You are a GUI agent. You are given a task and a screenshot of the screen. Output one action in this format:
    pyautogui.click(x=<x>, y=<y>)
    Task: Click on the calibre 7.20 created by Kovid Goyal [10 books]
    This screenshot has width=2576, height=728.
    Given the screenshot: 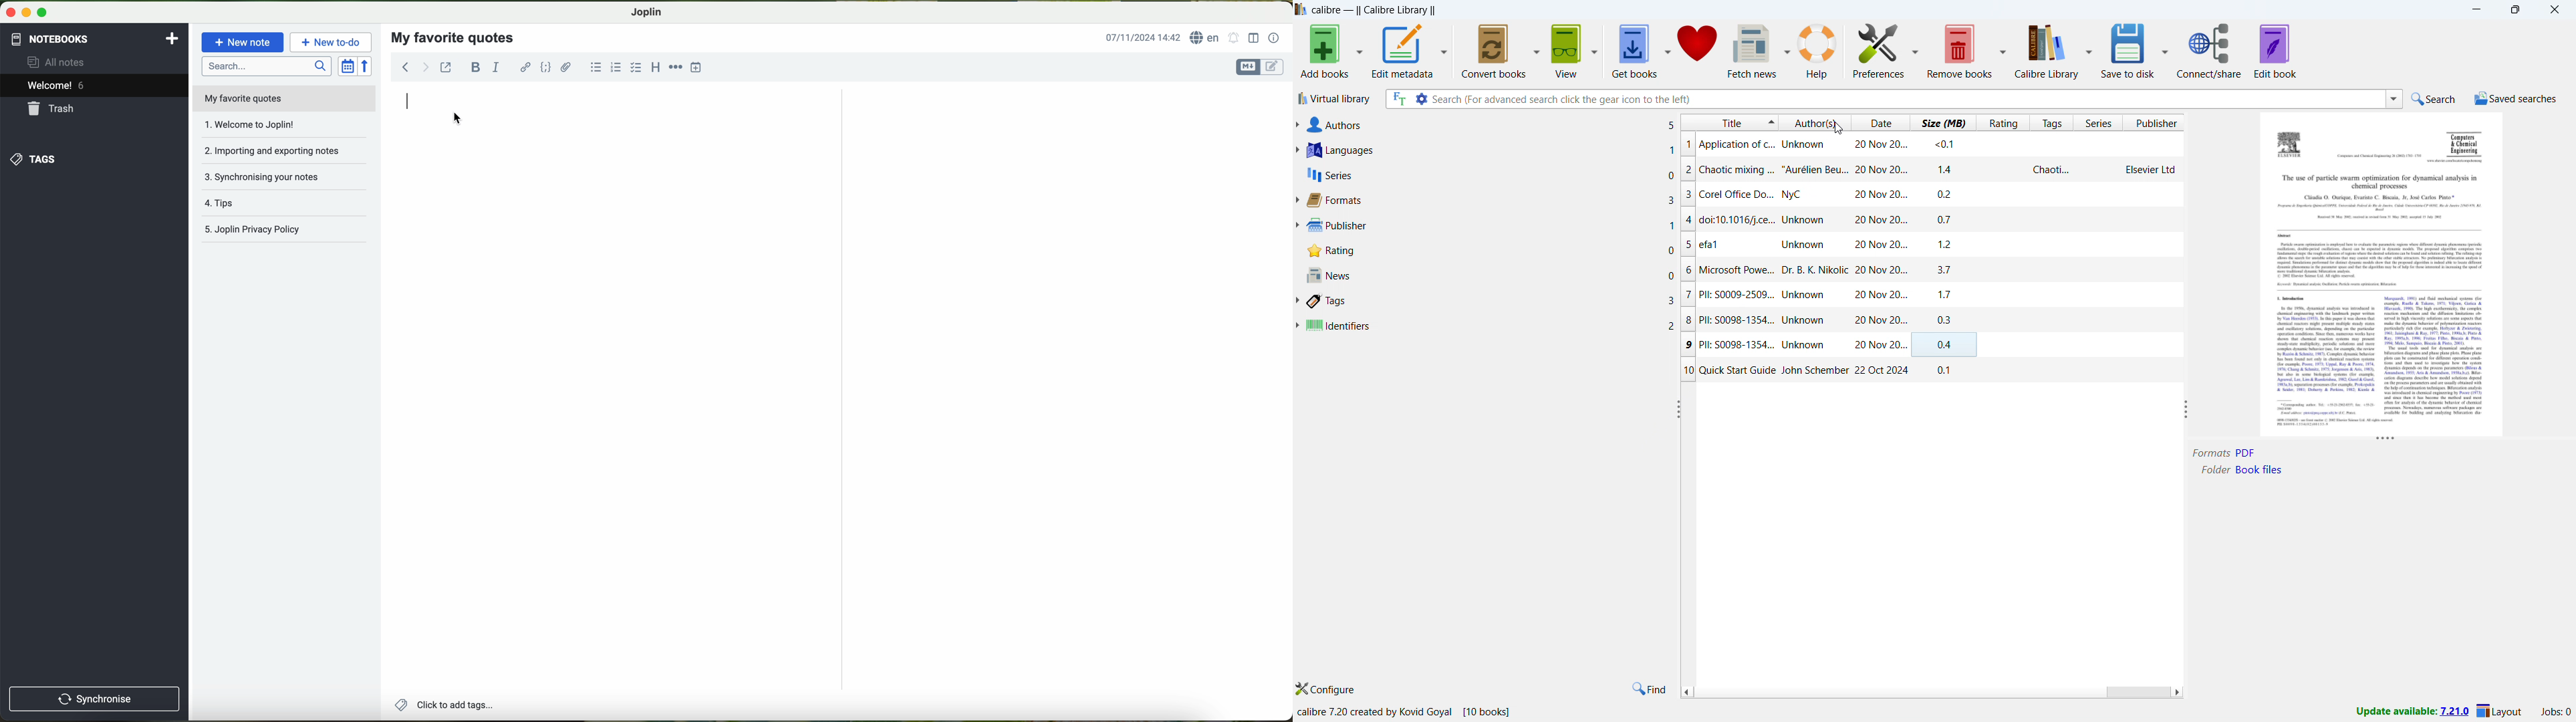 What is the action you would take?
    pyautogui.click(x=1406, y=712)
    